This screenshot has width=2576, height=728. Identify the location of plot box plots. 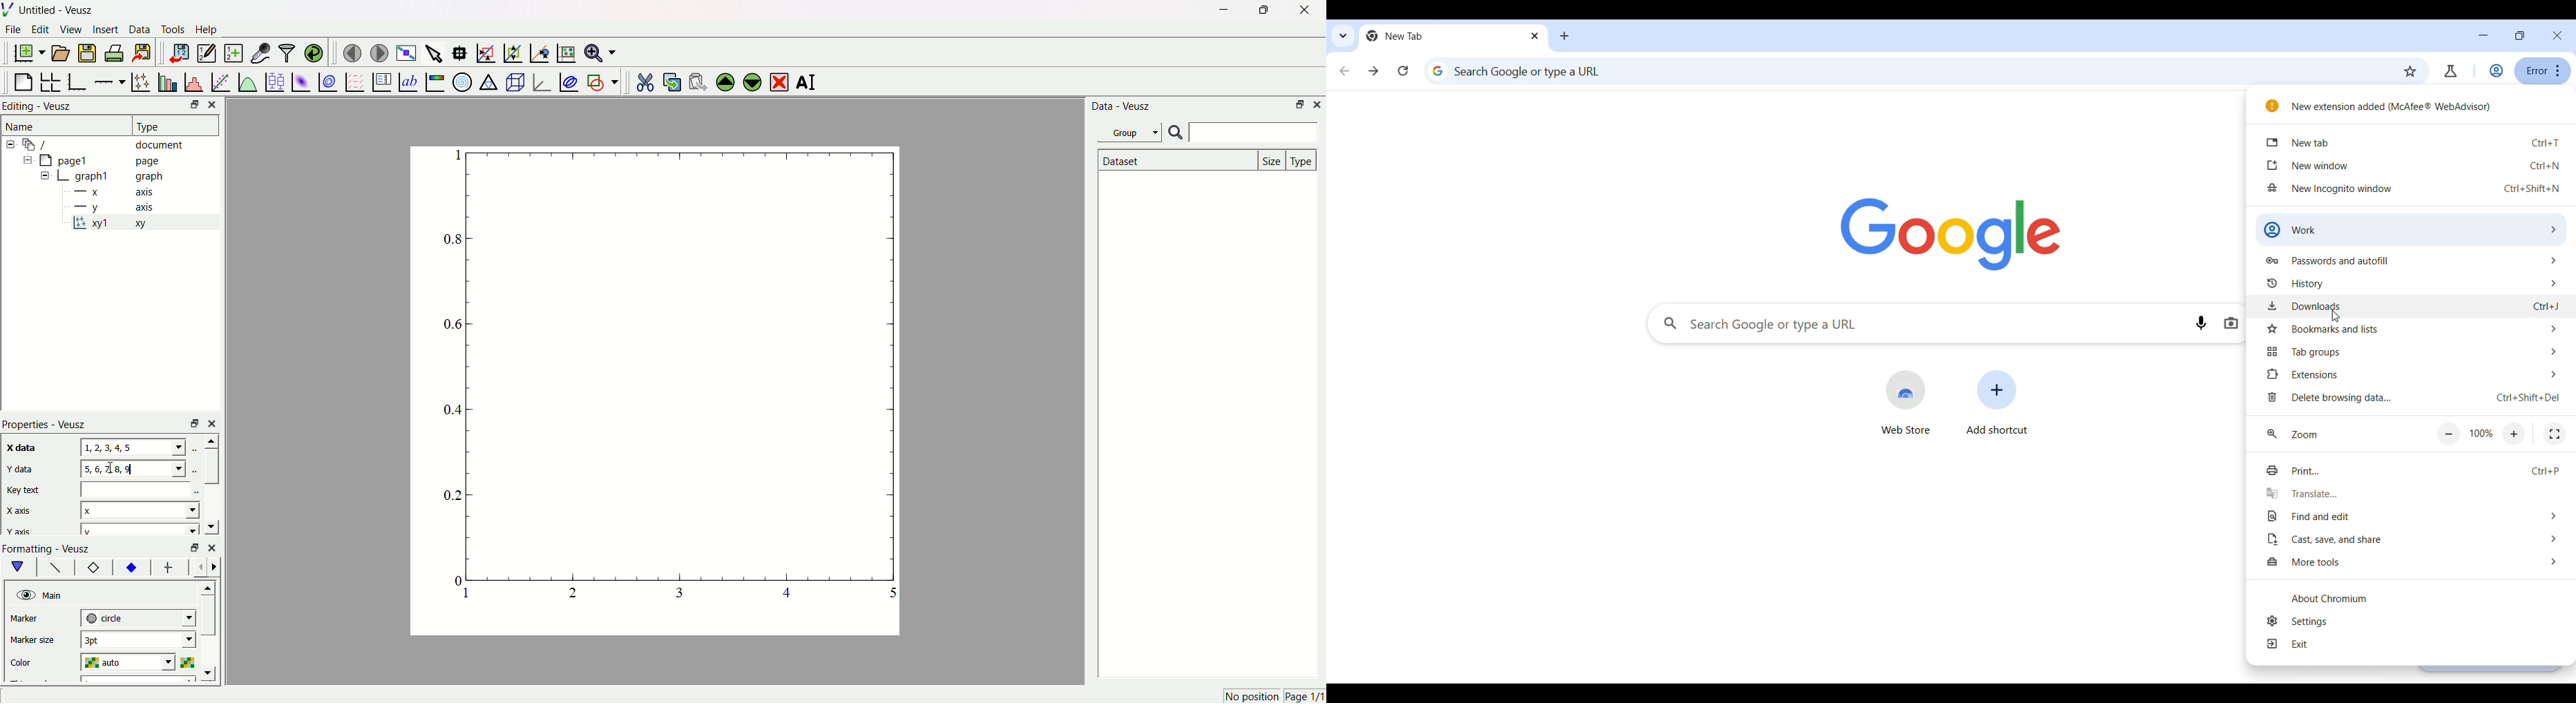
(274, 80).